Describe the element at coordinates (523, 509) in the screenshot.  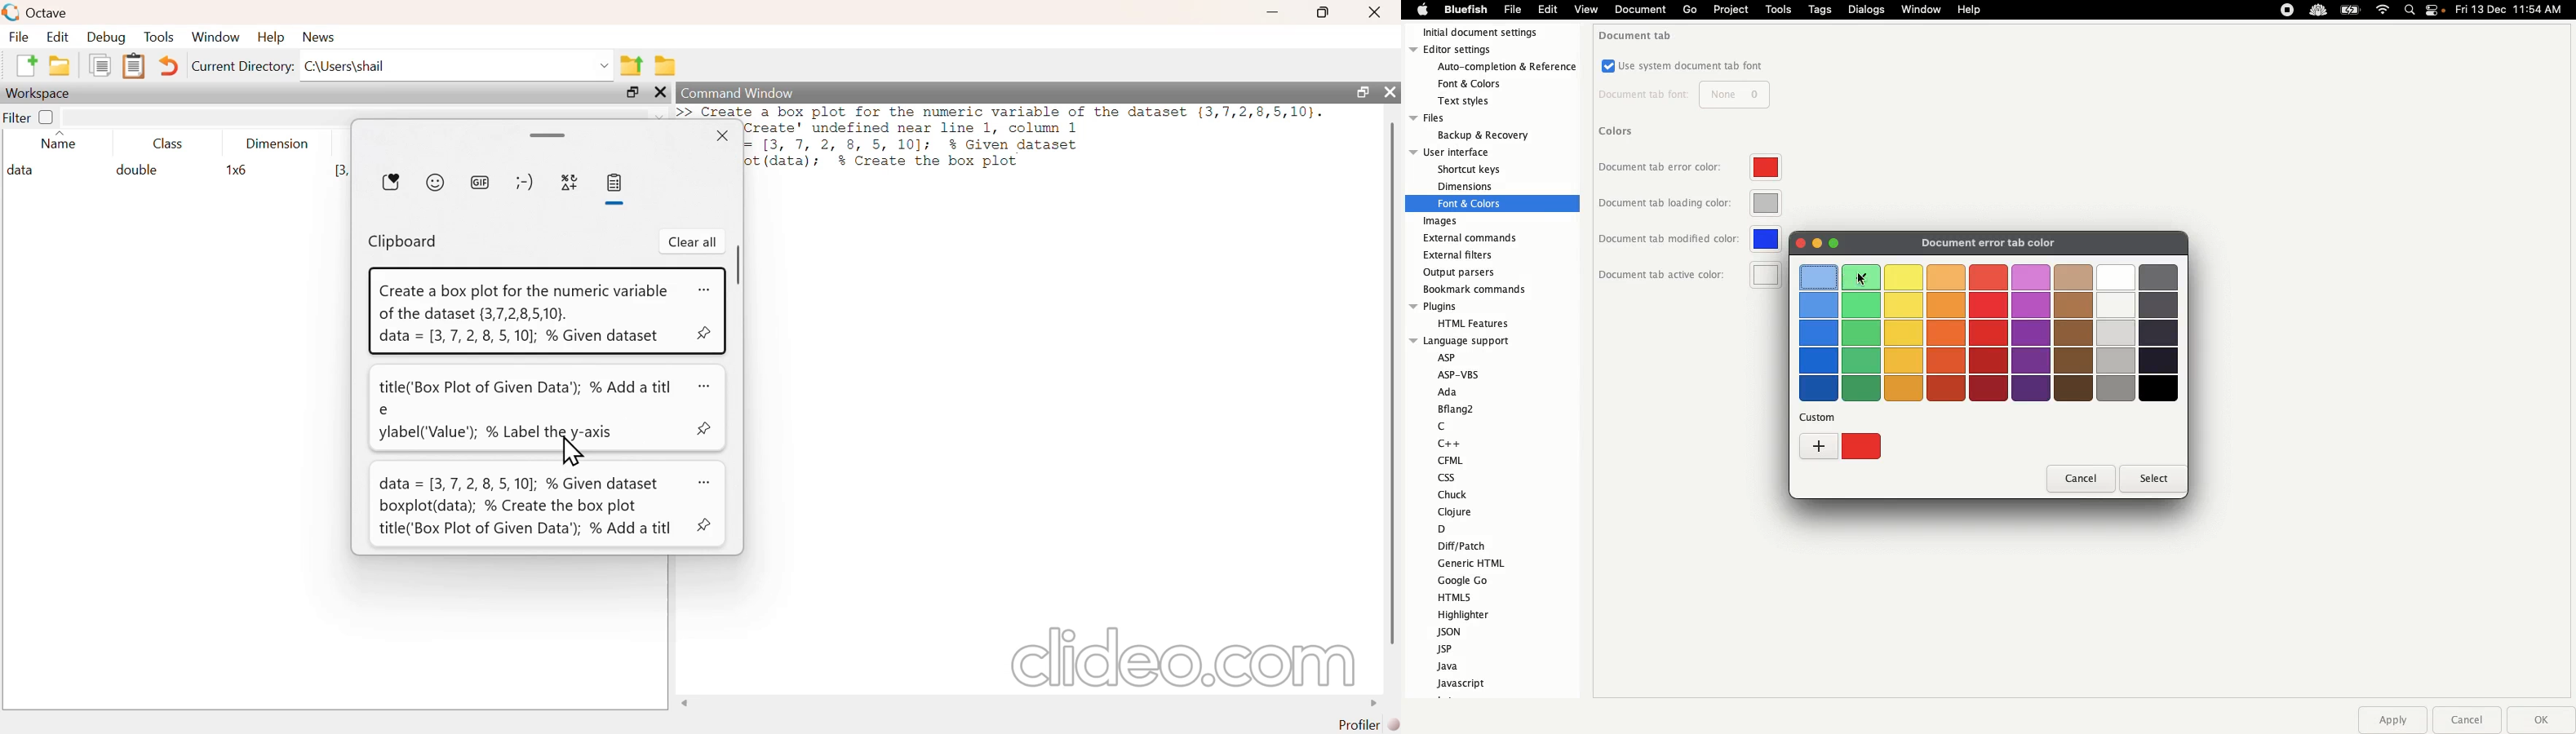
I see `data = [3,7, 2, 8, 5,10]; % Given dataset
boxplot(data); % Create the box plot
title('Box Plot of Given Data’); % Add a titl` at that location.